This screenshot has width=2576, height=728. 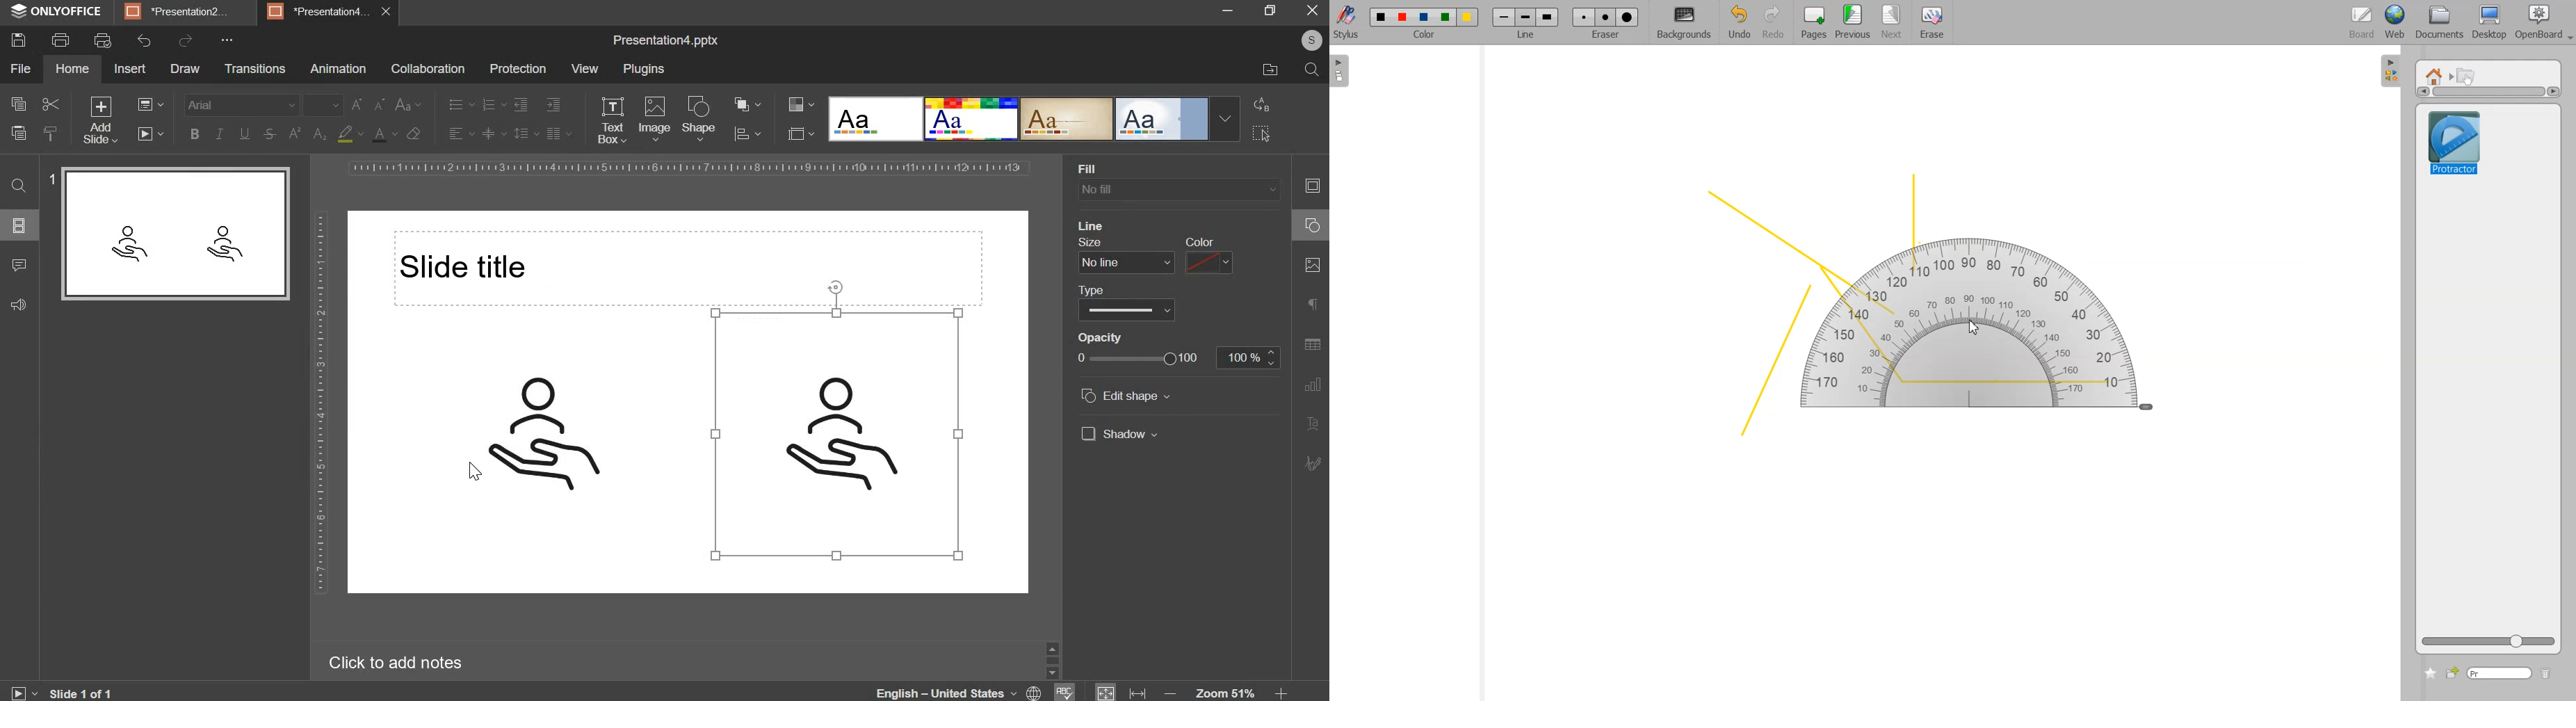 I want to click on protection, so click(x=519, y=69).